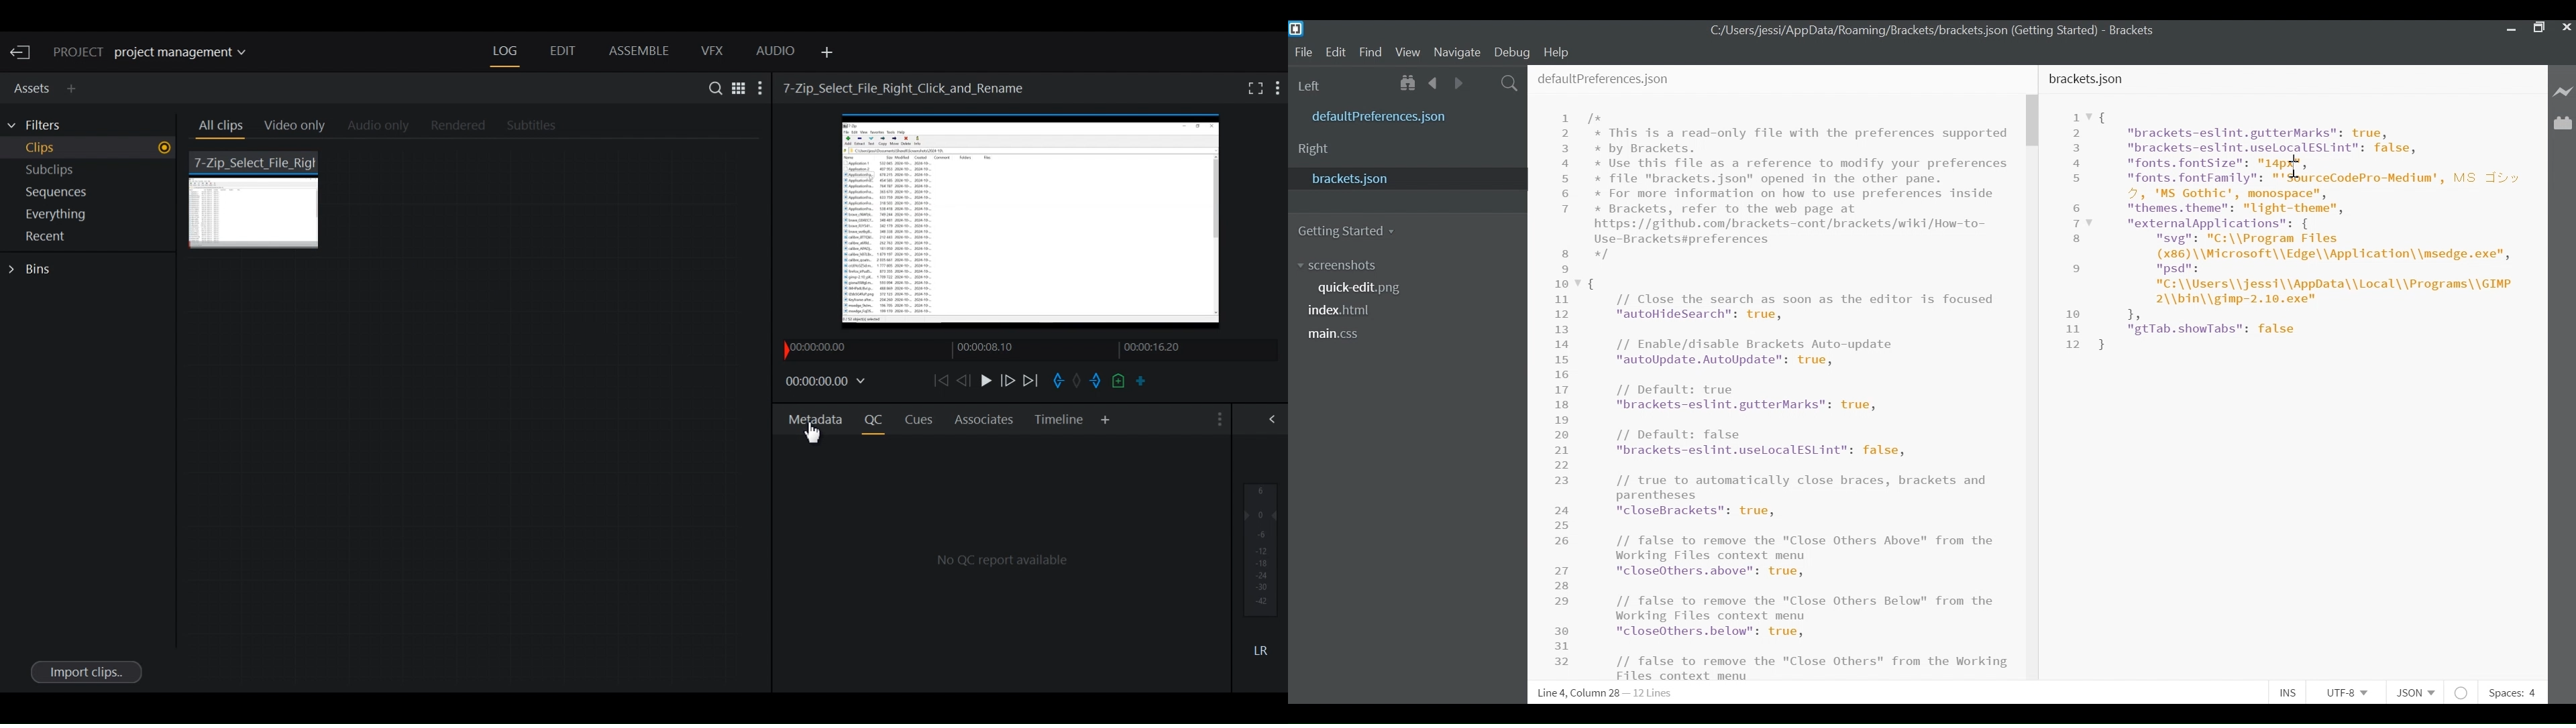  Describe the element at coordinates (1252, 88) in the screenshot. I see `Fullscreen` at that location.